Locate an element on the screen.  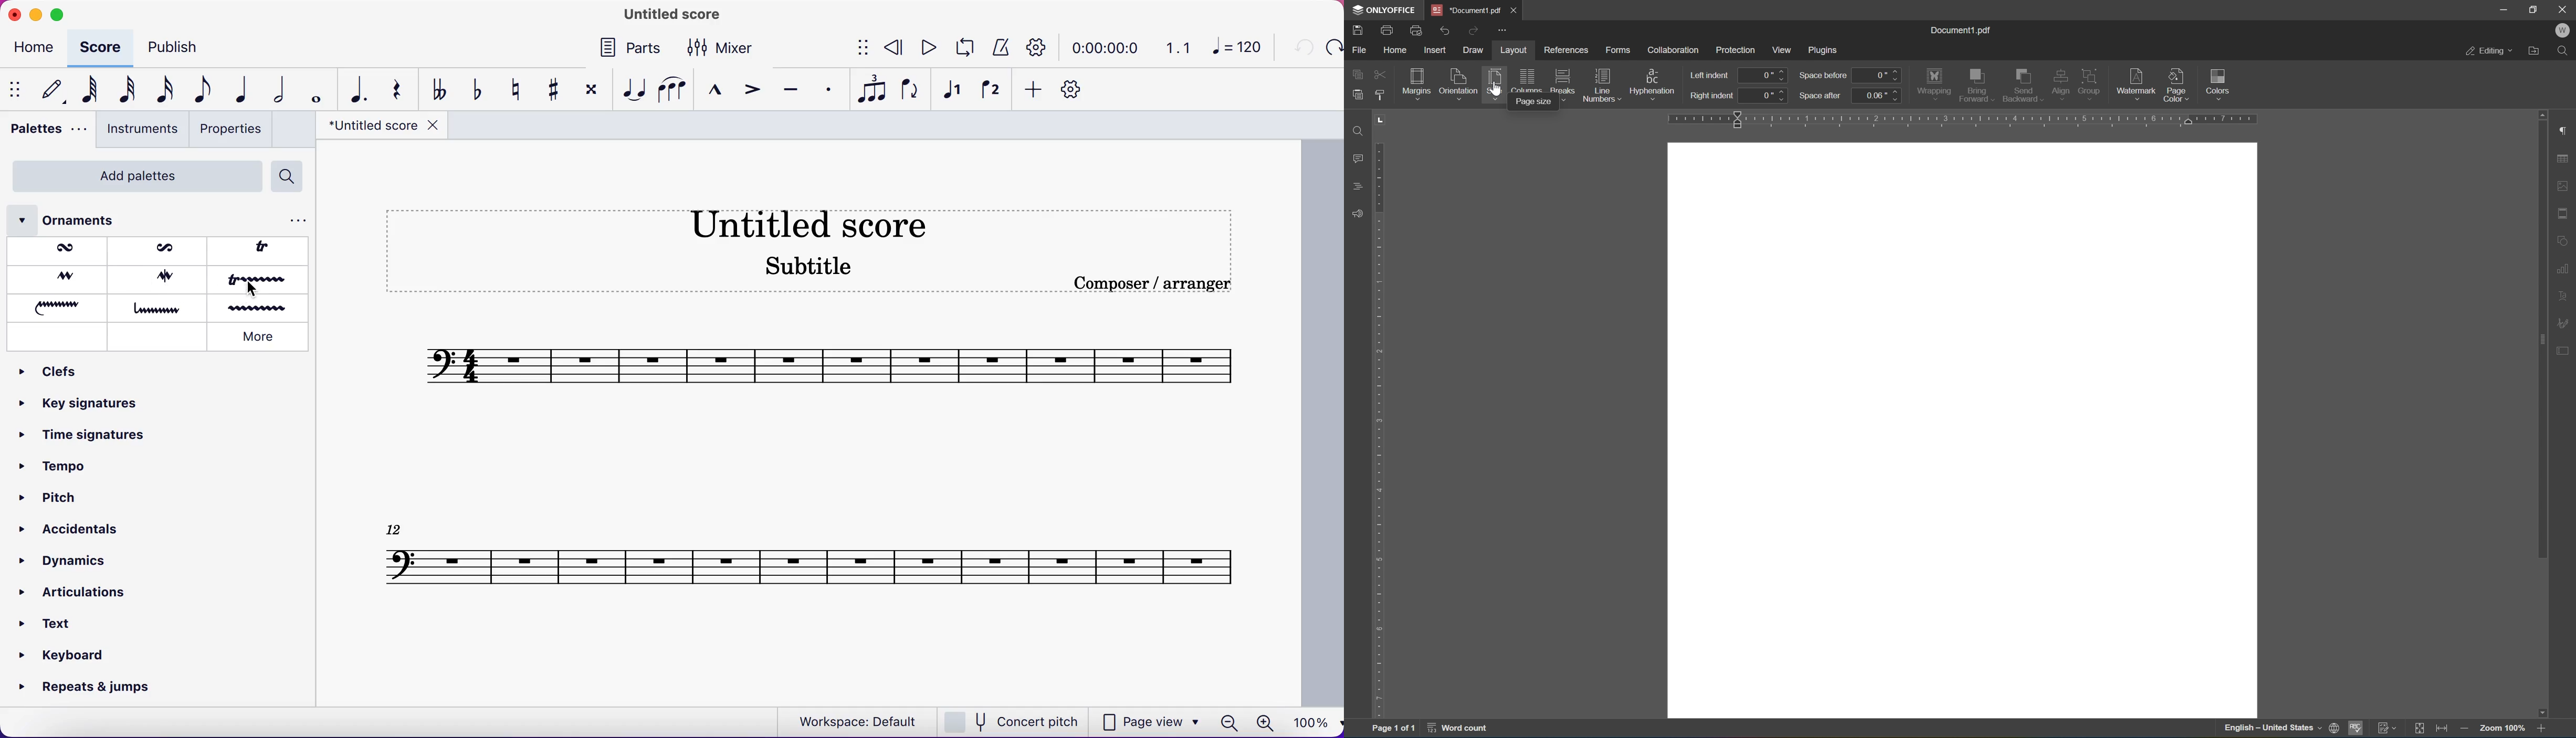
concert pitch is located at coordinates (1014, 721).